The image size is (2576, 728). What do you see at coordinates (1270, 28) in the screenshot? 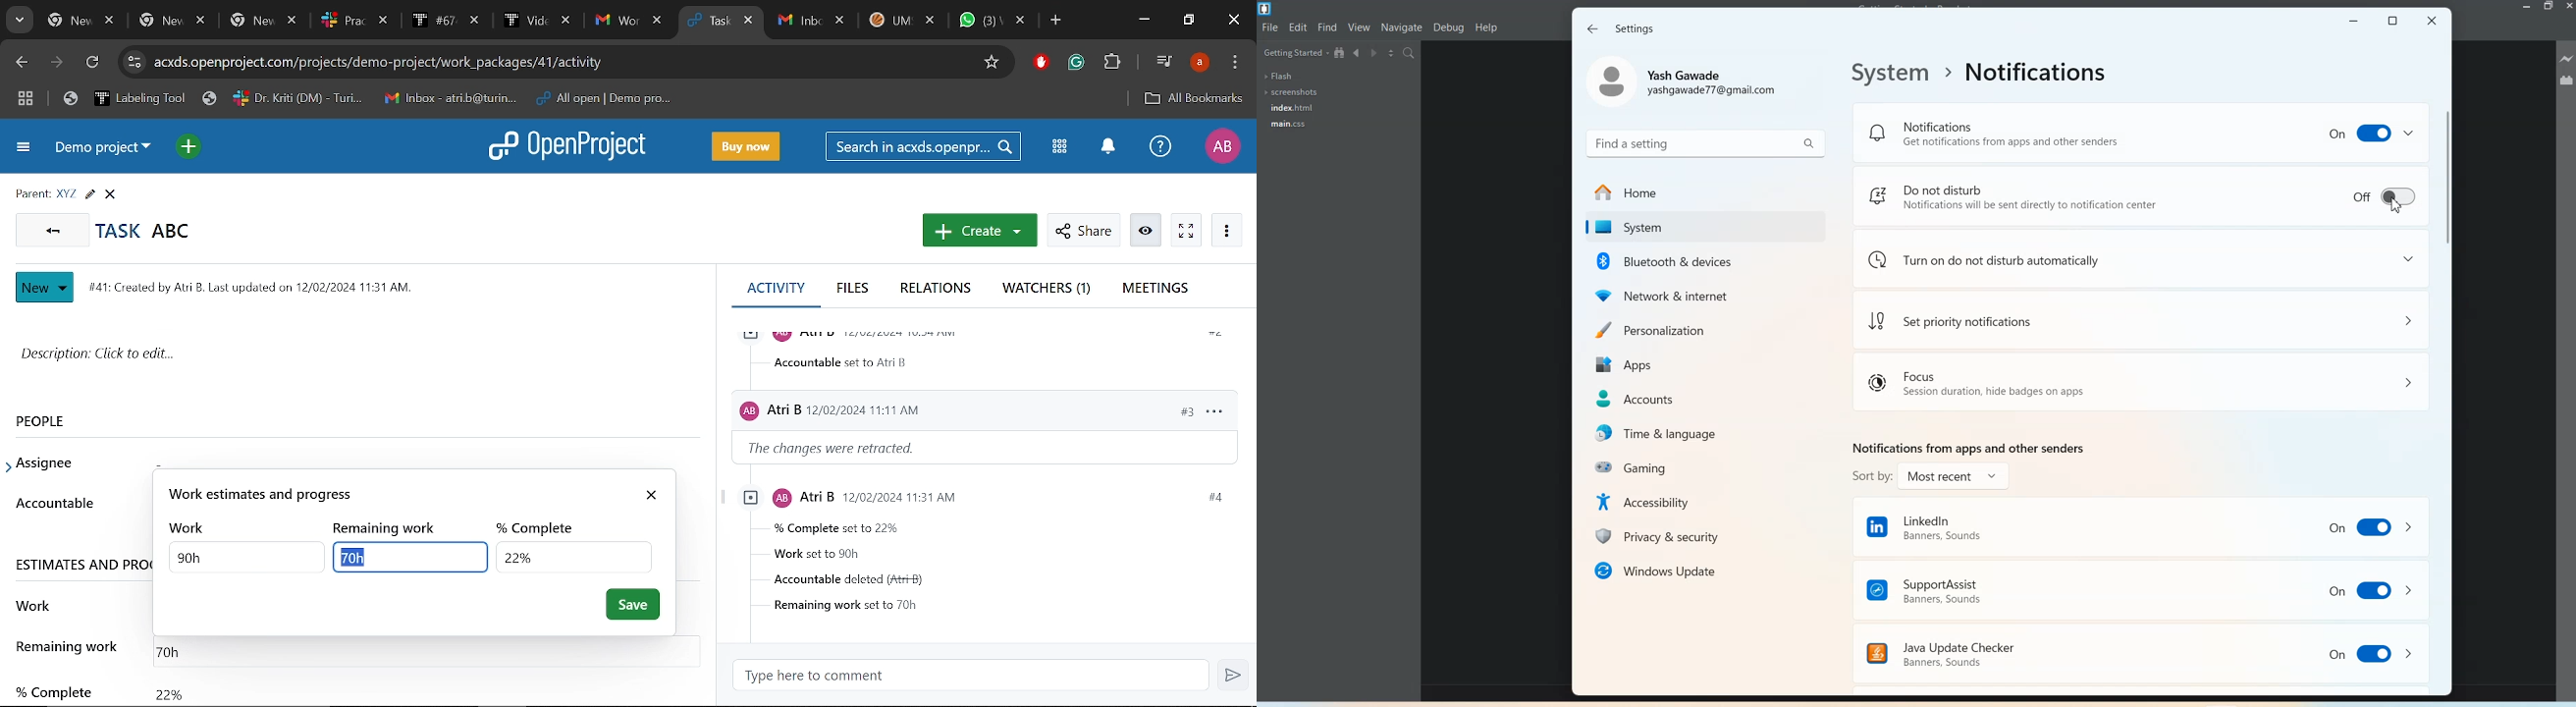
I see `File` at bounding box center [1270, 28].